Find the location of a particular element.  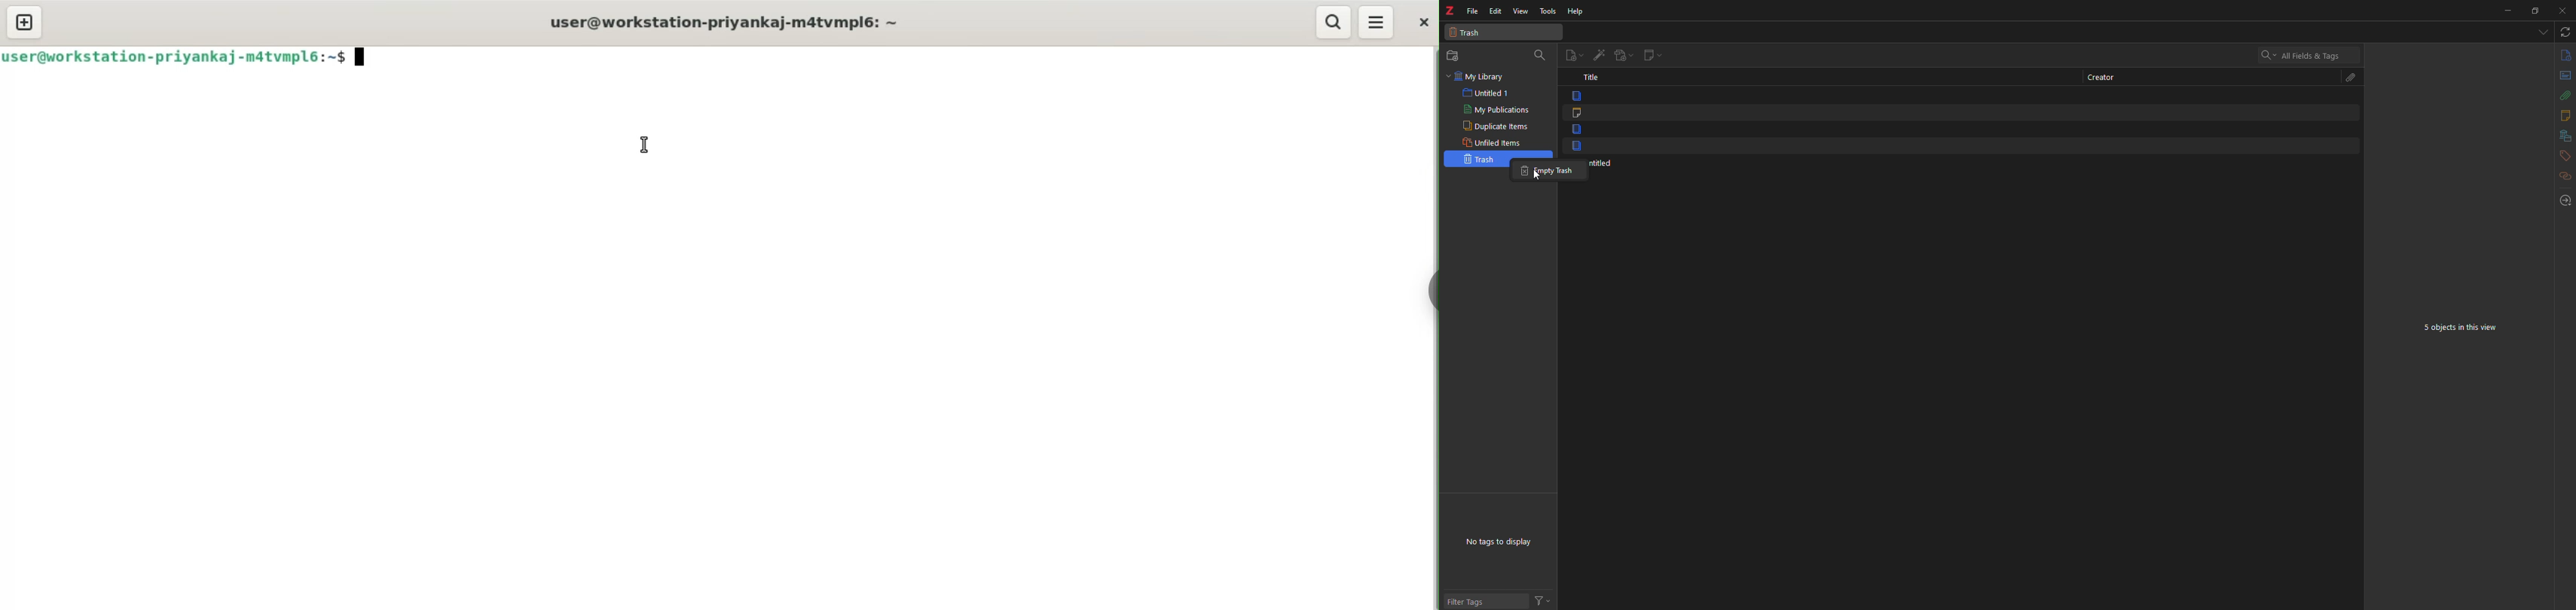

item is located at coordinates (1574, 95).